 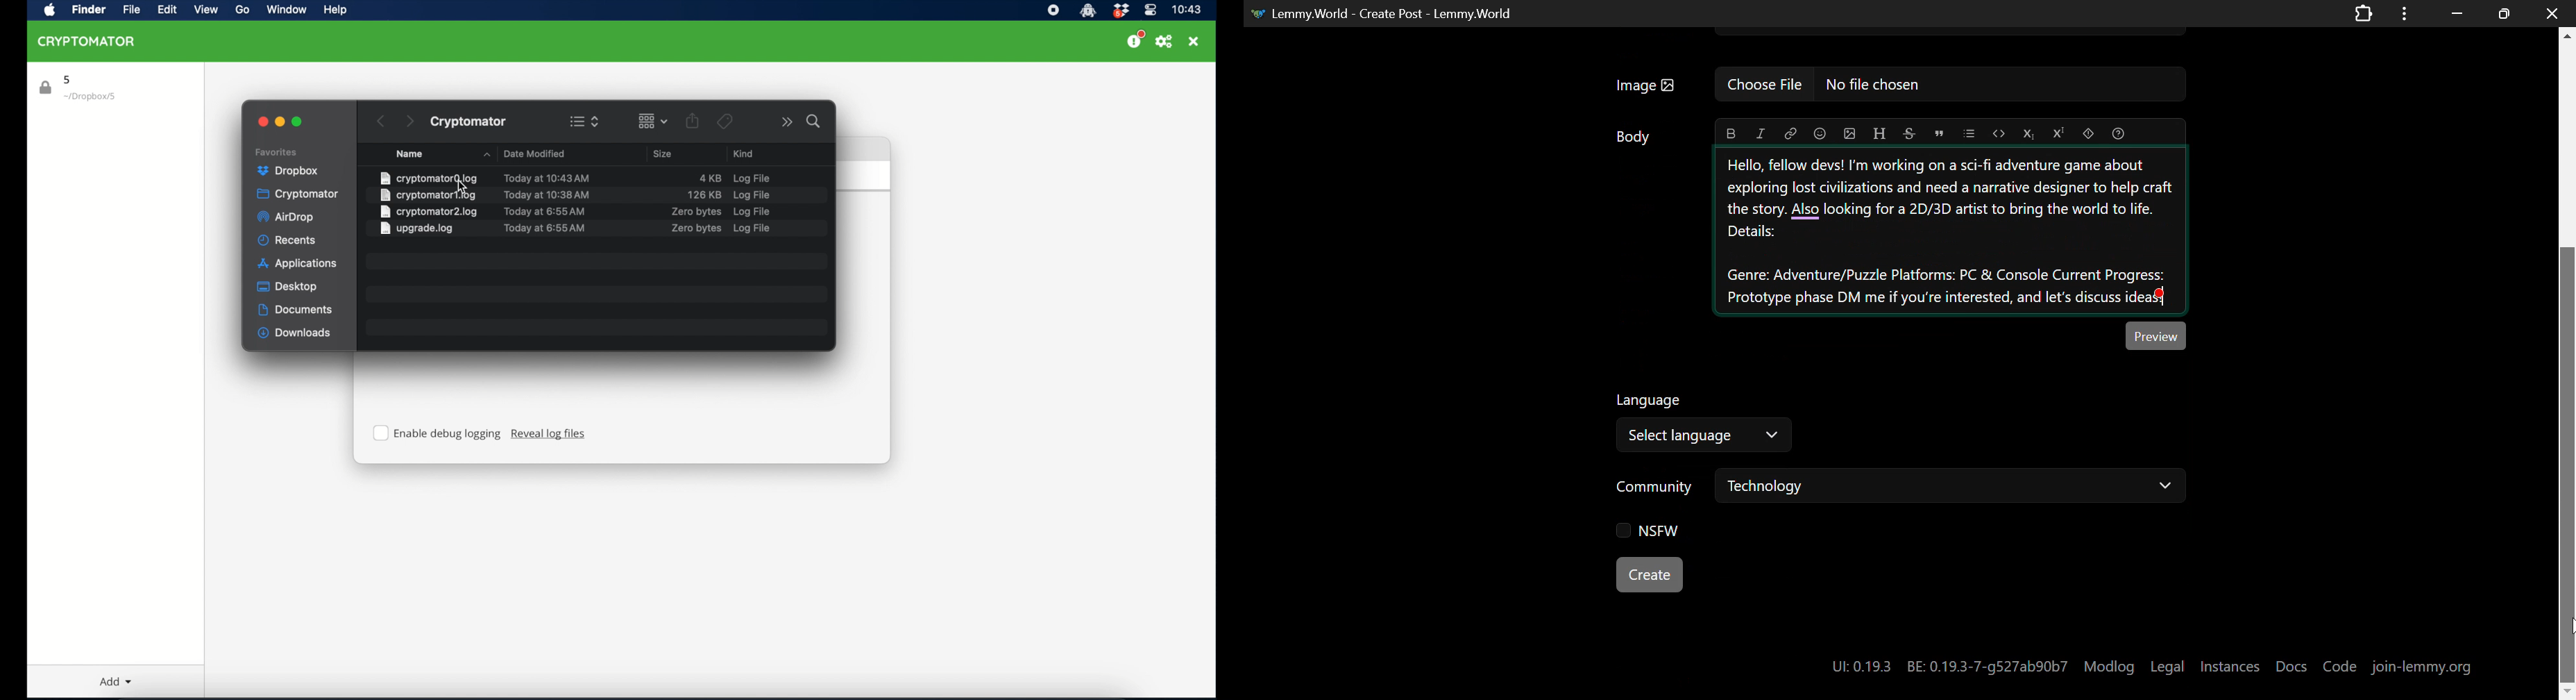 I want to click on list, so click(x=1971, y=133).